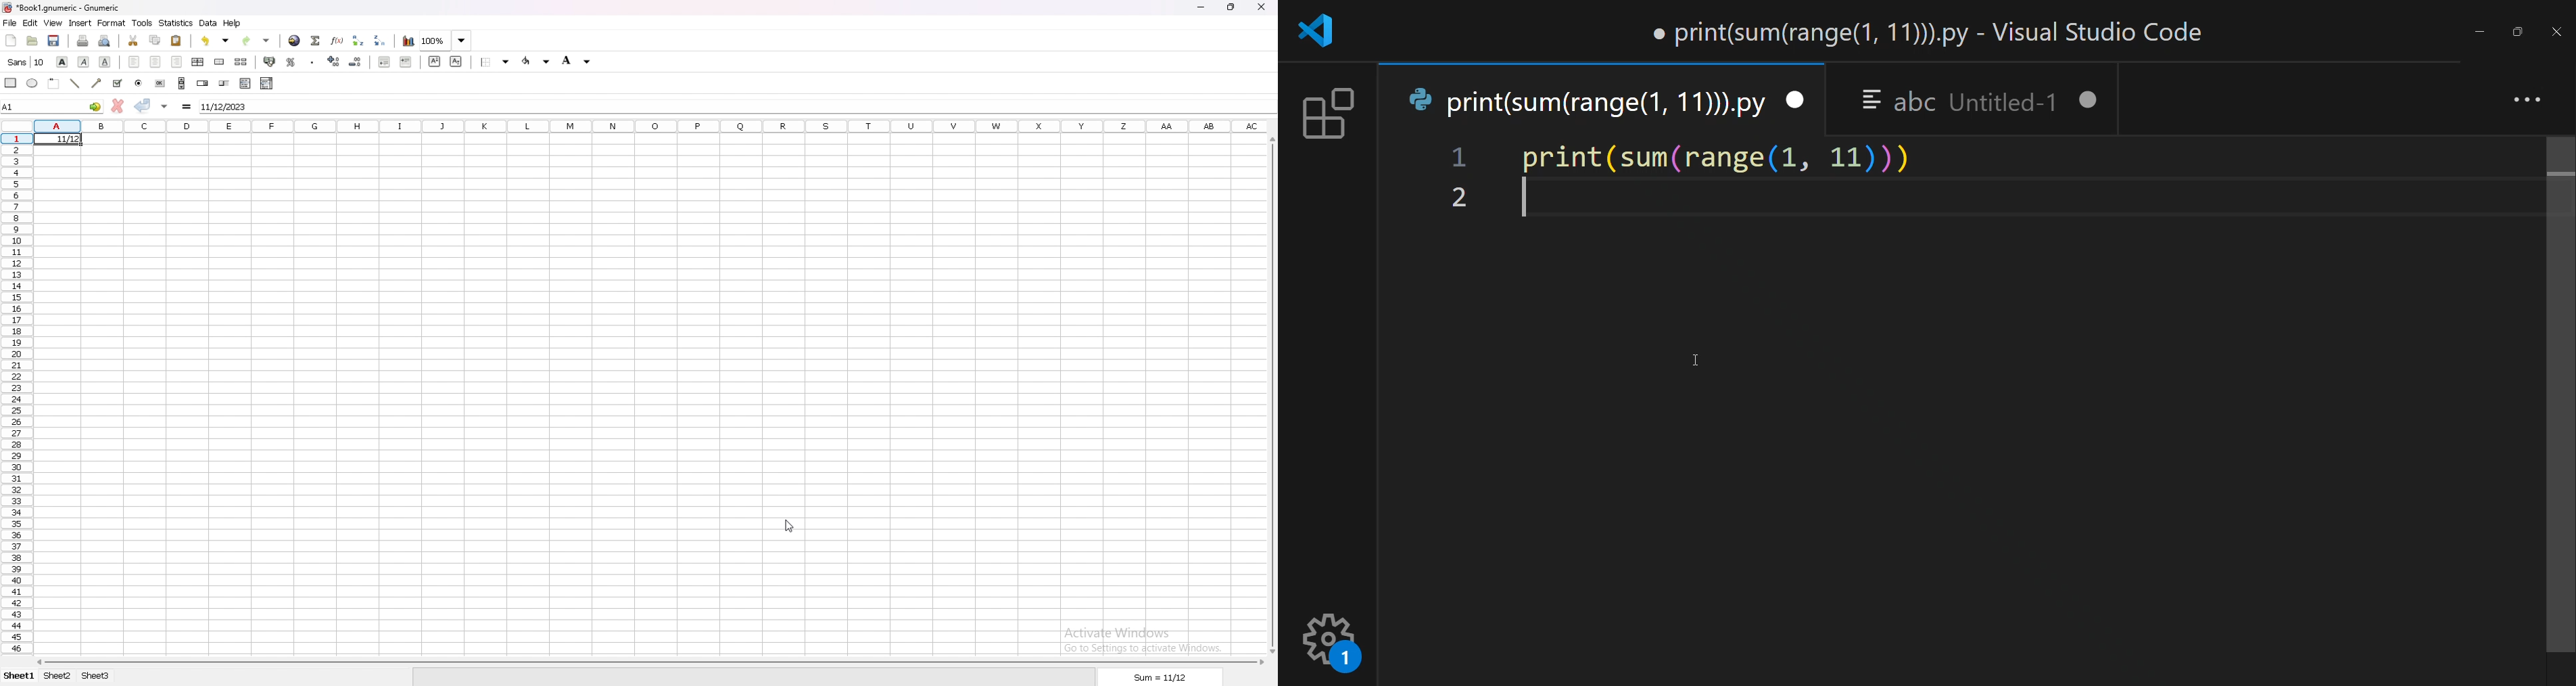 This screenshot has width=2576, height=700. I want to click on new, so click(11, 41).